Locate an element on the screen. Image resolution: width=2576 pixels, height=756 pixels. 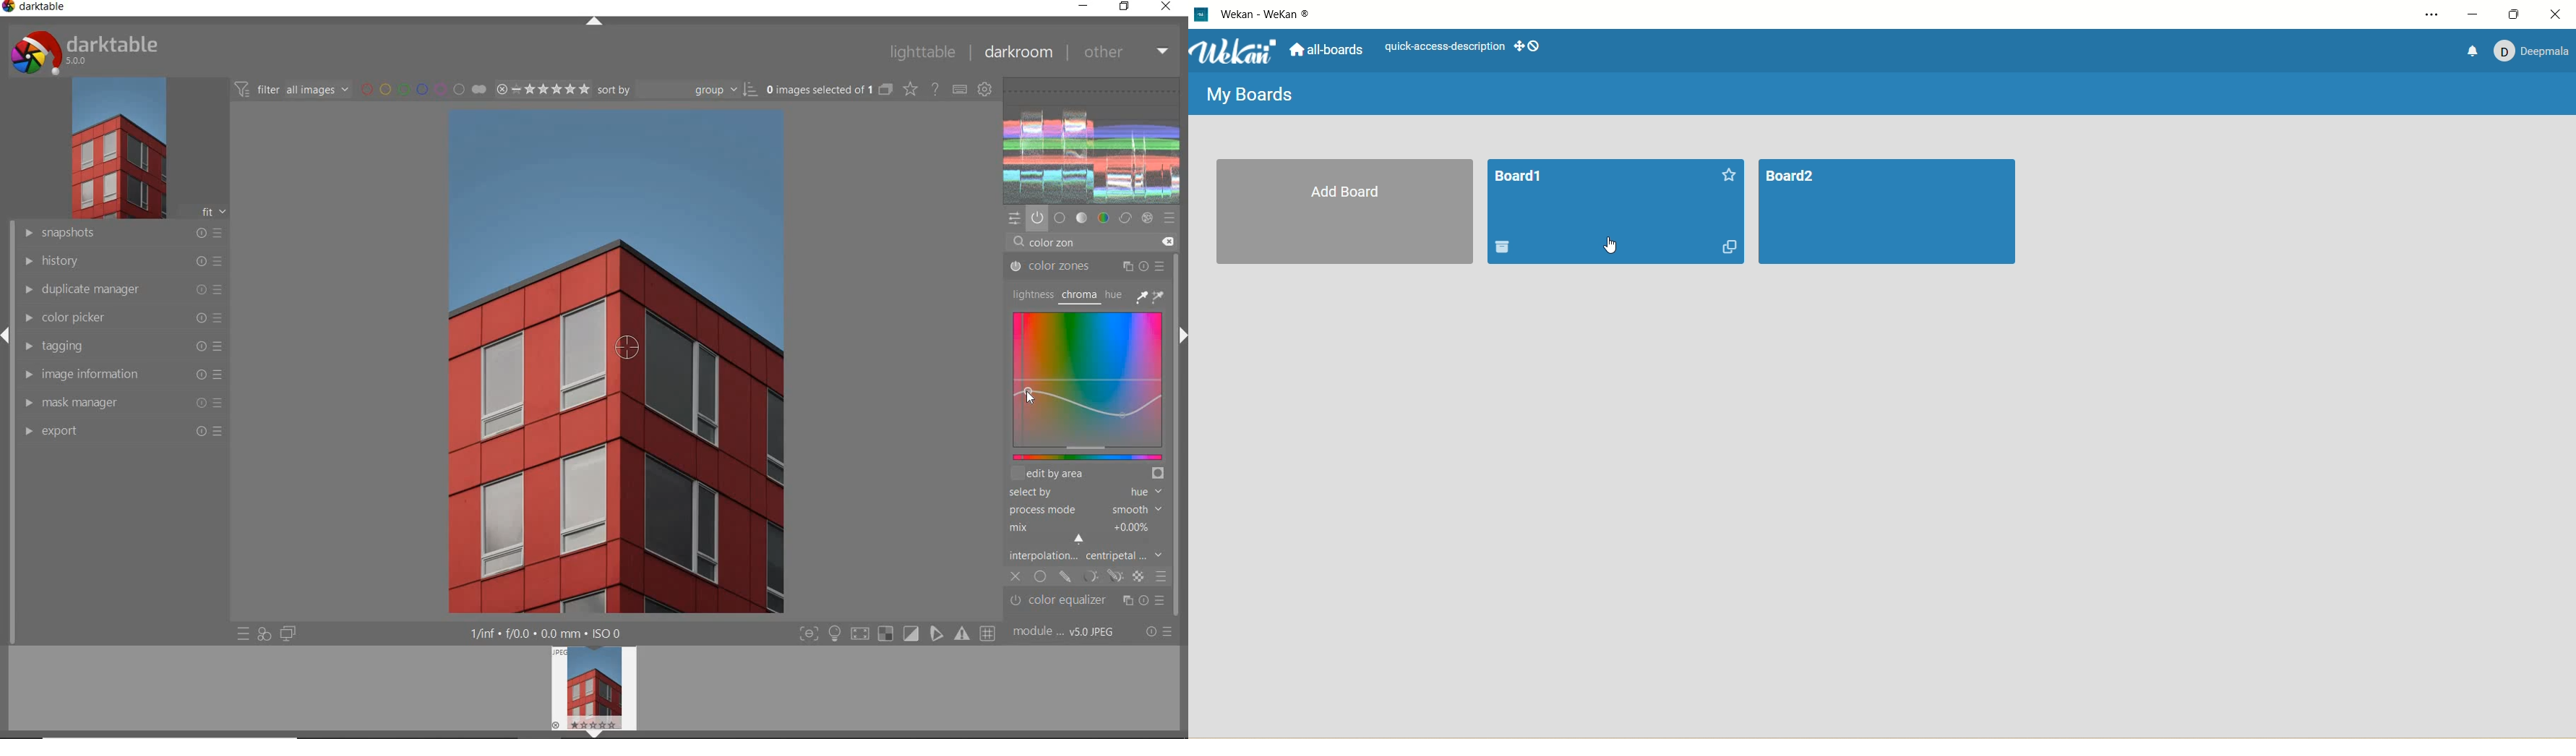
CLOSE is located at coordinates (1016, 577).